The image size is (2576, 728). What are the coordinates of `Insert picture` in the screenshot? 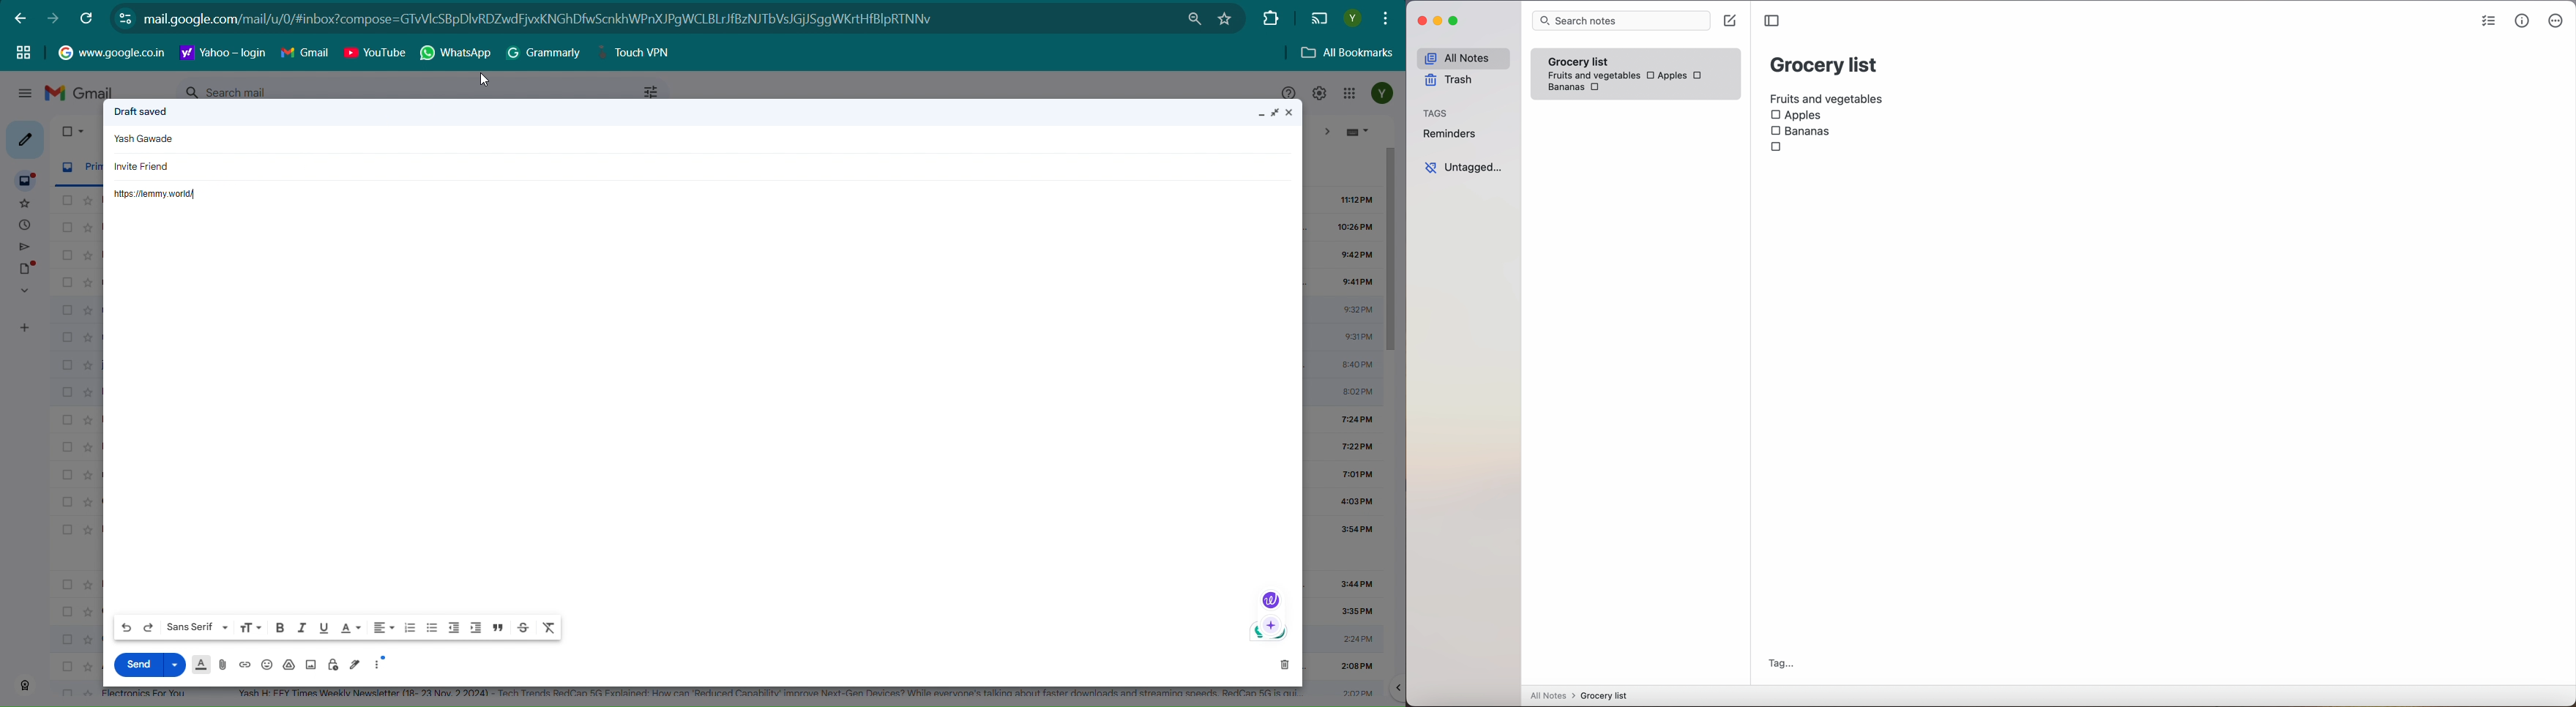 It's located at (310, 665).